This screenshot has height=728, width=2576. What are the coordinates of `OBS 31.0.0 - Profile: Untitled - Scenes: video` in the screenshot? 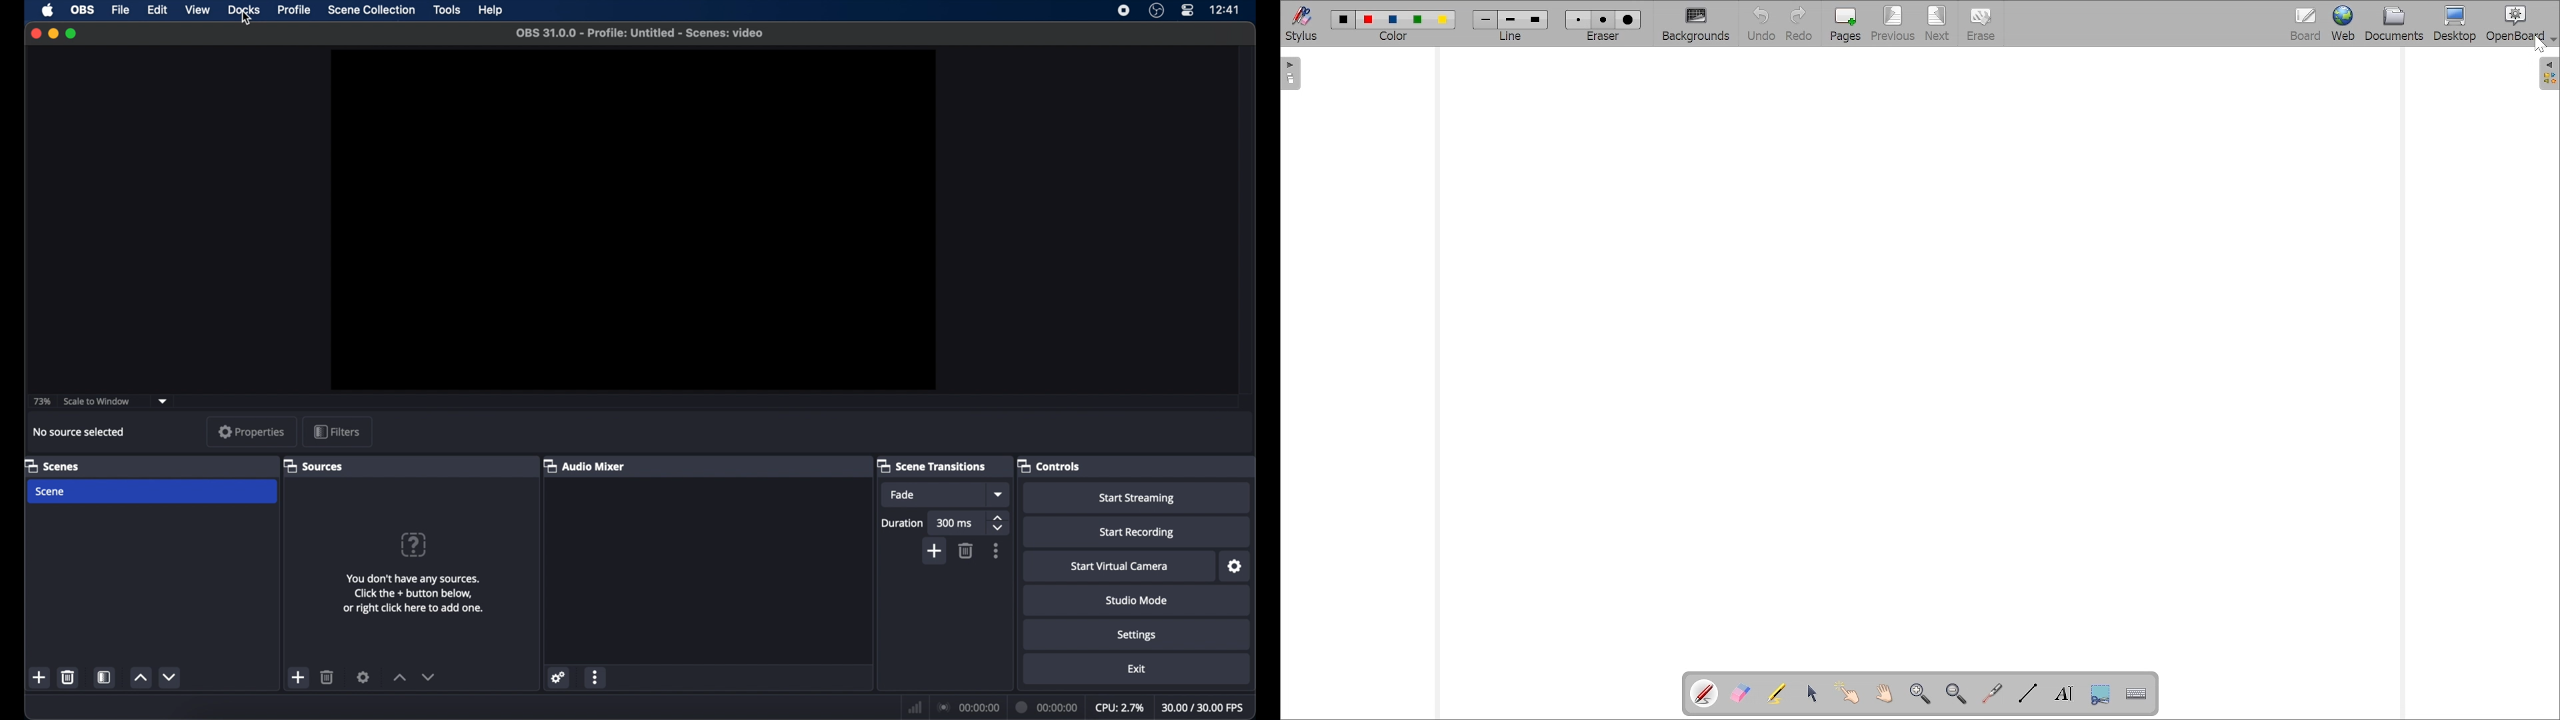 It's located at (641, 33).